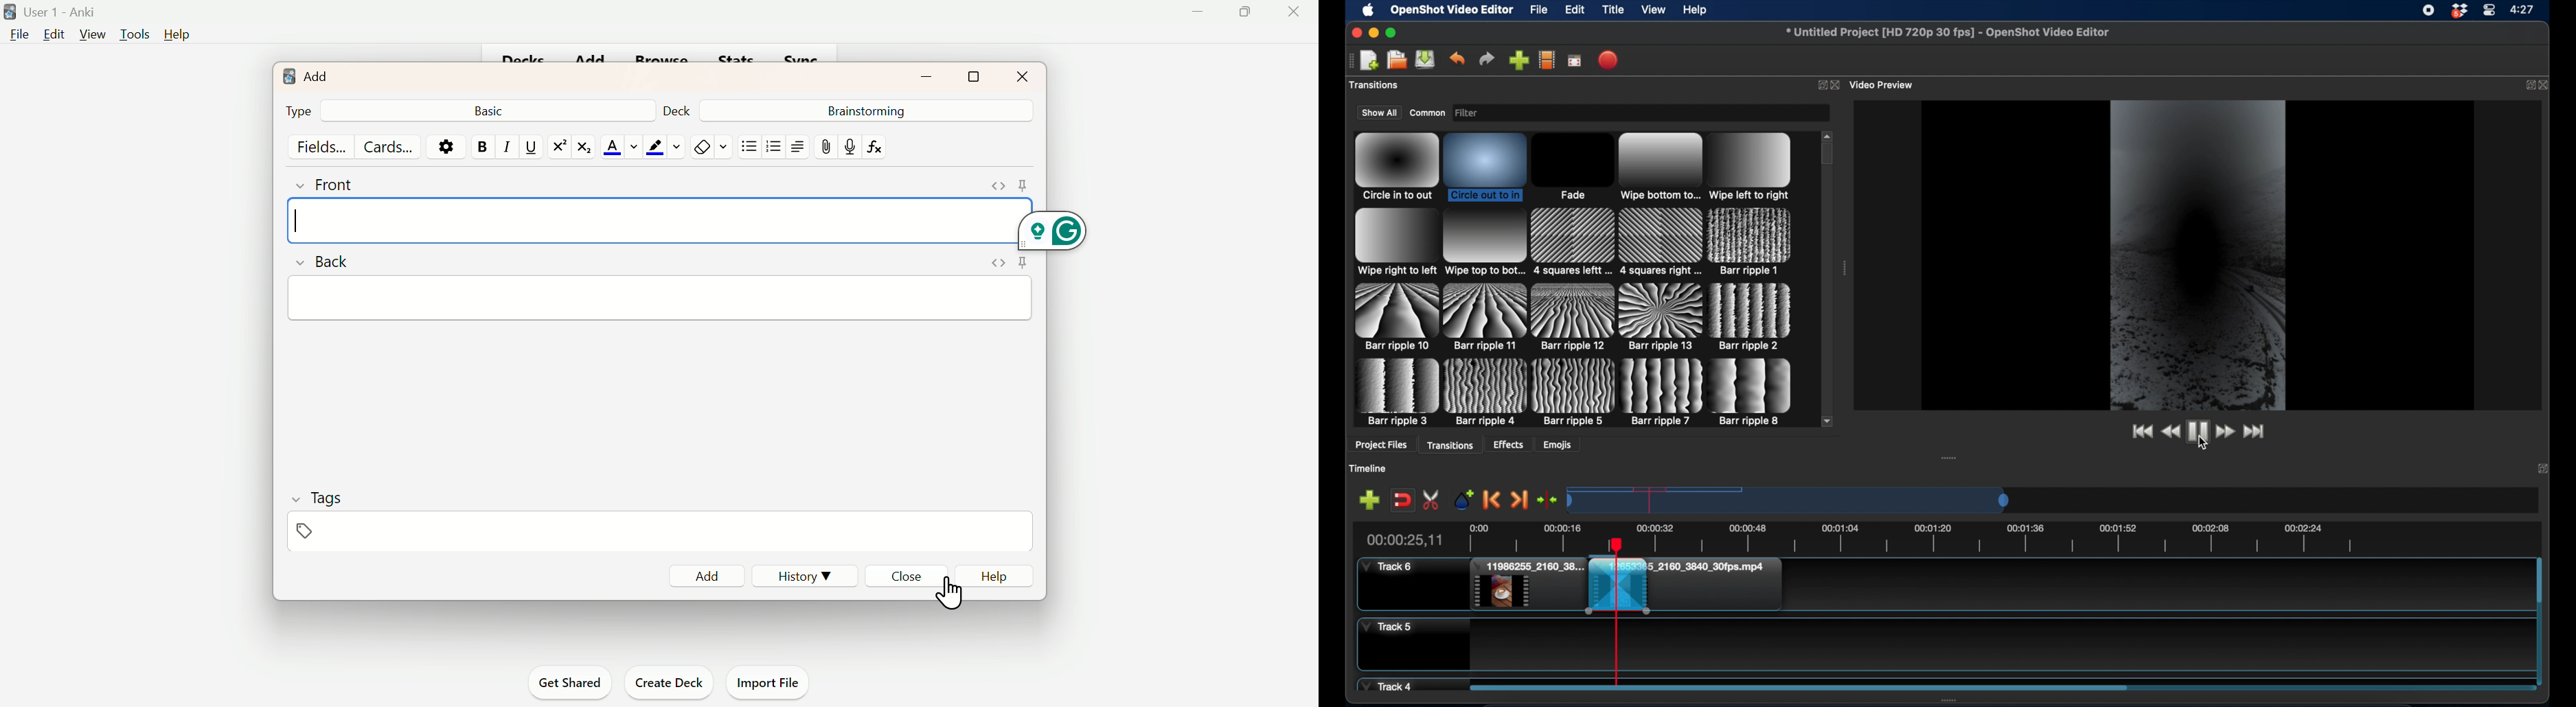 Image resolution: width=2576 pixels, height=728 pixels. Describe the element at coordinates (446, 146) in the screenshot. I see `Options` at that location.